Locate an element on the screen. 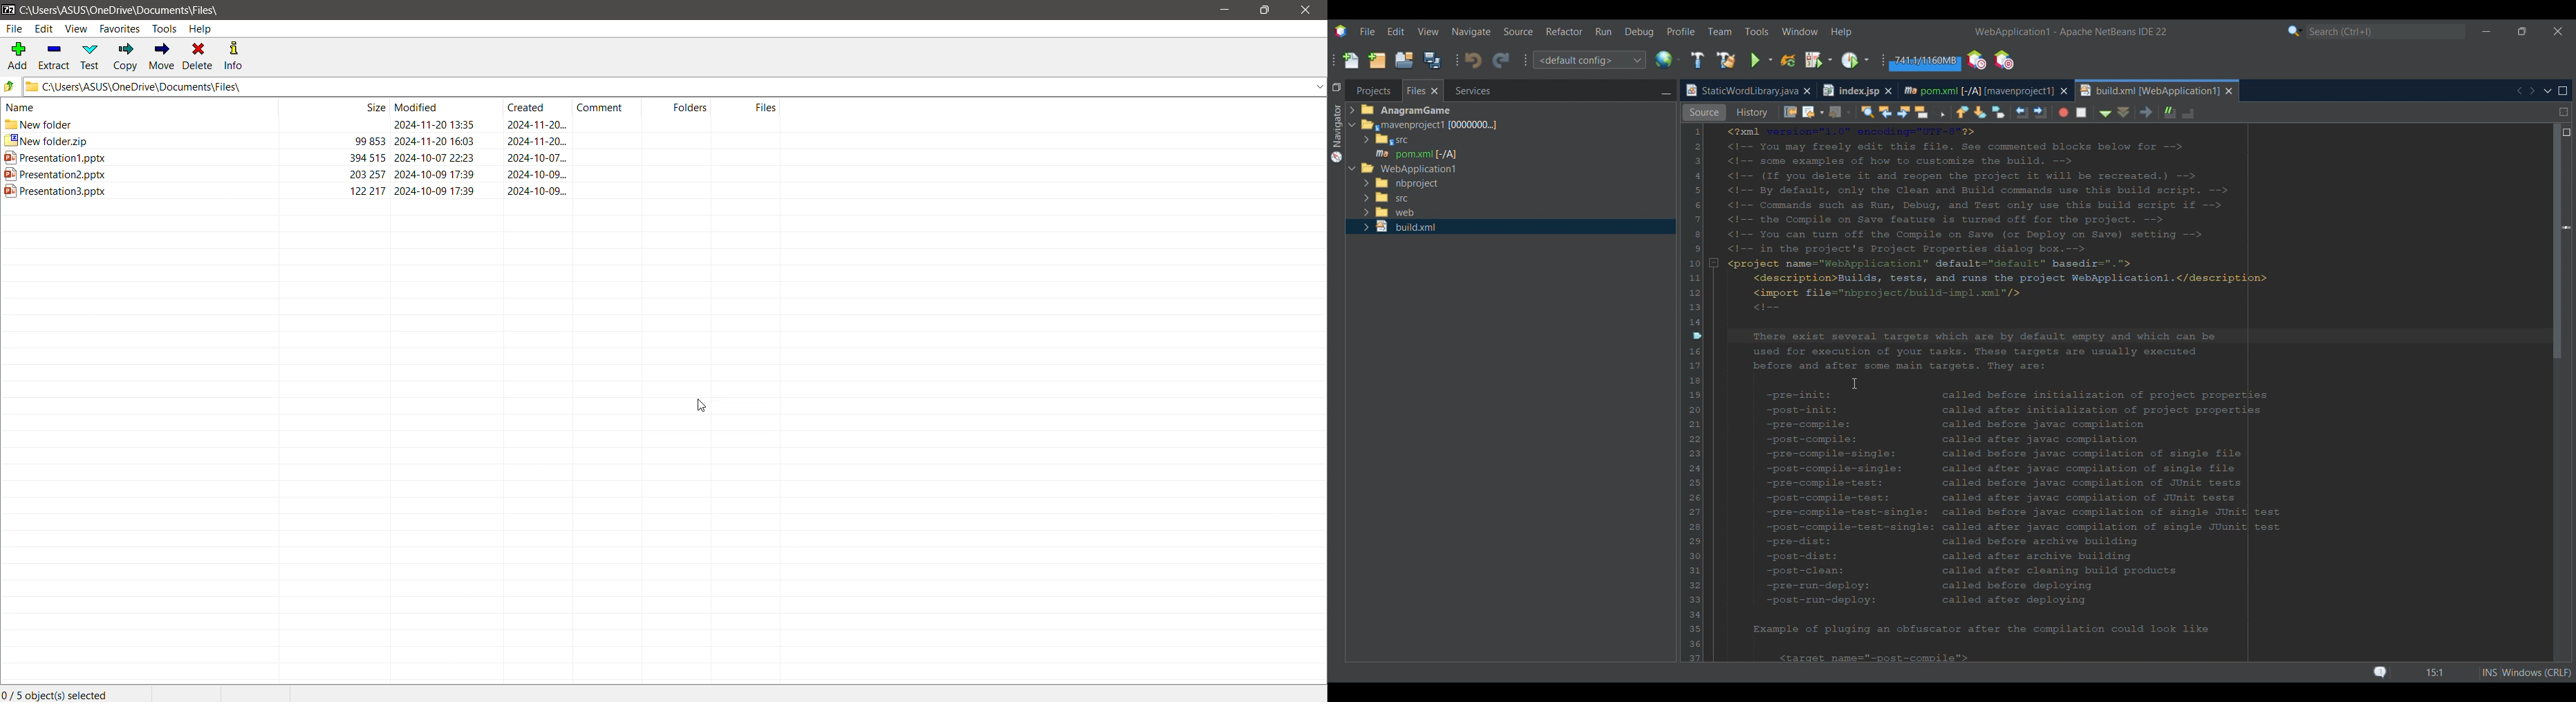 The height and width of the screenshot is (728, 2576). Add is located at coordinates (17, 54).